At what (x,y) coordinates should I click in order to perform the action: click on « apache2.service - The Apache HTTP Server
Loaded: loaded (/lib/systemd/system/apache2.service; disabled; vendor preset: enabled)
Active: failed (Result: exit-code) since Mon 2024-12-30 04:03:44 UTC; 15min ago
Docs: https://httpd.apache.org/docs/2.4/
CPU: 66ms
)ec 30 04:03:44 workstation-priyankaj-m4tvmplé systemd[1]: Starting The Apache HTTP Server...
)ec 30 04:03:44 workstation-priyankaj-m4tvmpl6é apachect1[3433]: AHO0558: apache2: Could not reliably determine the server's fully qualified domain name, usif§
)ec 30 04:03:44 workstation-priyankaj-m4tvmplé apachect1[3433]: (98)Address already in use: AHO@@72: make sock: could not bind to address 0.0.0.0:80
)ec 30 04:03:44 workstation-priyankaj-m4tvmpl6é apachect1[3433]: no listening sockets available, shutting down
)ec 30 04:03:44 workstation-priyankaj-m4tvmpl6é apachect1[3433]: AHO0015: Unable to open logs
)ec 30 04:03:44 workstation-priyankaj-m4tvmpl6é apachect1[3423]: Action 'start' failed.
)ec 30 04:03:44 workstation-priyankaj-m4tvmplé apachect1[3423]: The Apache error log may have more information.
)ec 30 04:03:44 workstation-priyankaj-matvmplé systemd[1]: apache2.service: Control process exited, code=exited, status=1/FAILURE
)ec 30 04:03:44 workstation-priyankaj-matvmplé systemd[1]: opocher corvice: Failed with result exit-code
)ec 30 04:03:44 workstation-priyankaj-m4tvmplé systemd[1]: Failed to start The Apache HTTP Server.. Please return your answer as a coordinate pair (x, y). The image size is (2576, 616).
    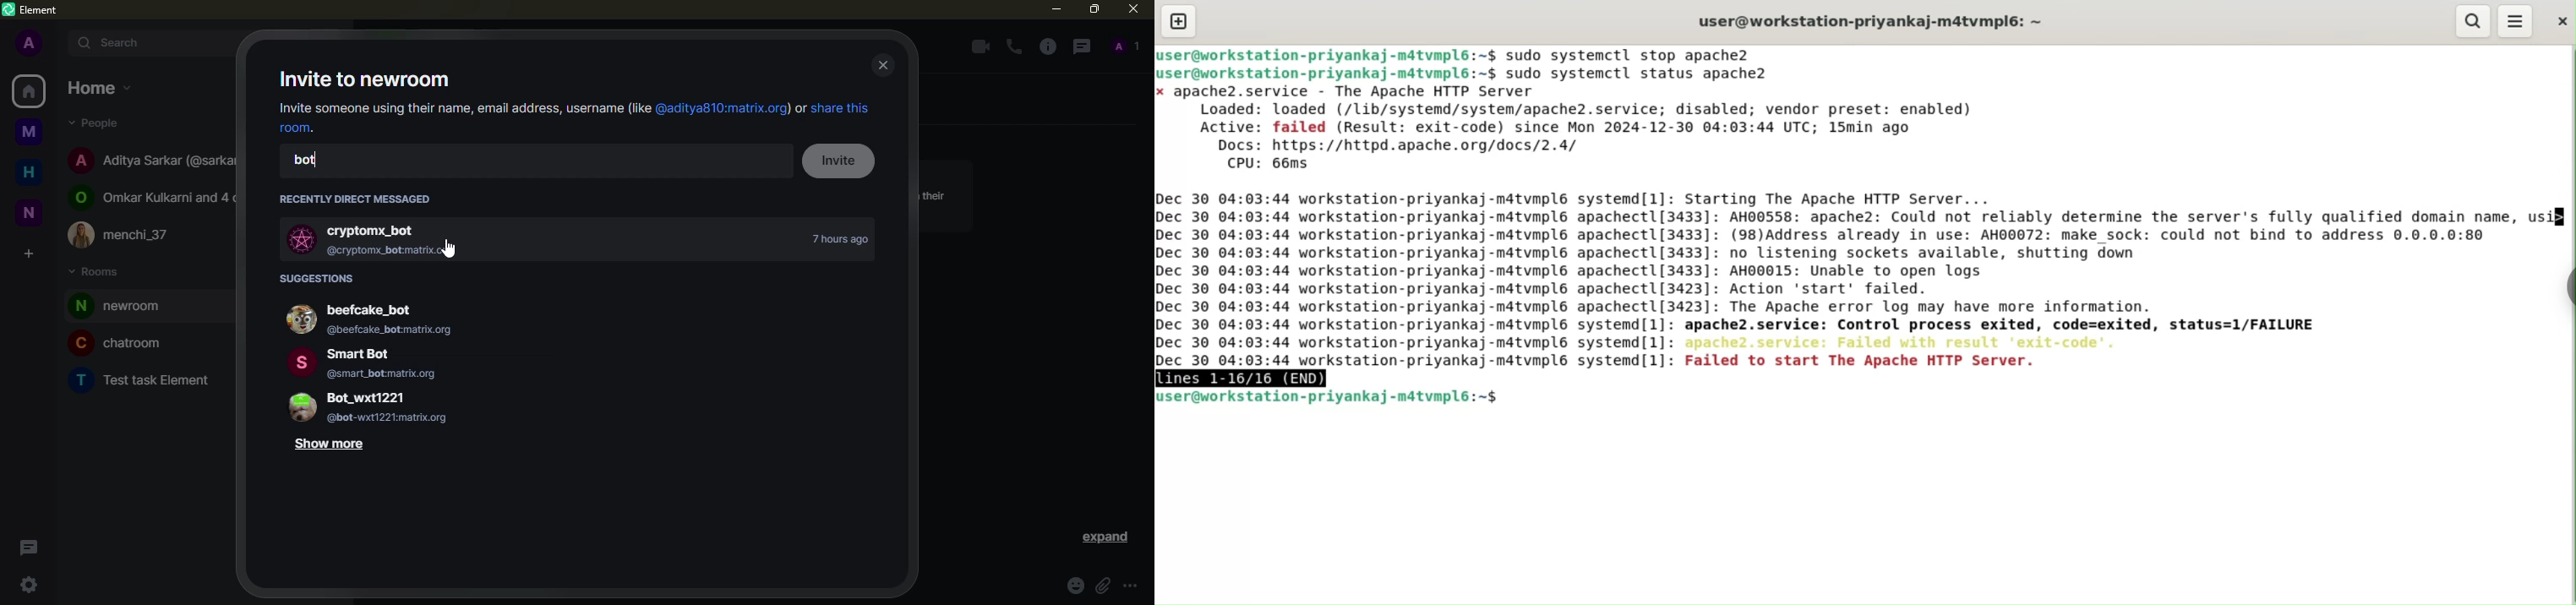
    Looking at the image, I should click on (1861, 226).